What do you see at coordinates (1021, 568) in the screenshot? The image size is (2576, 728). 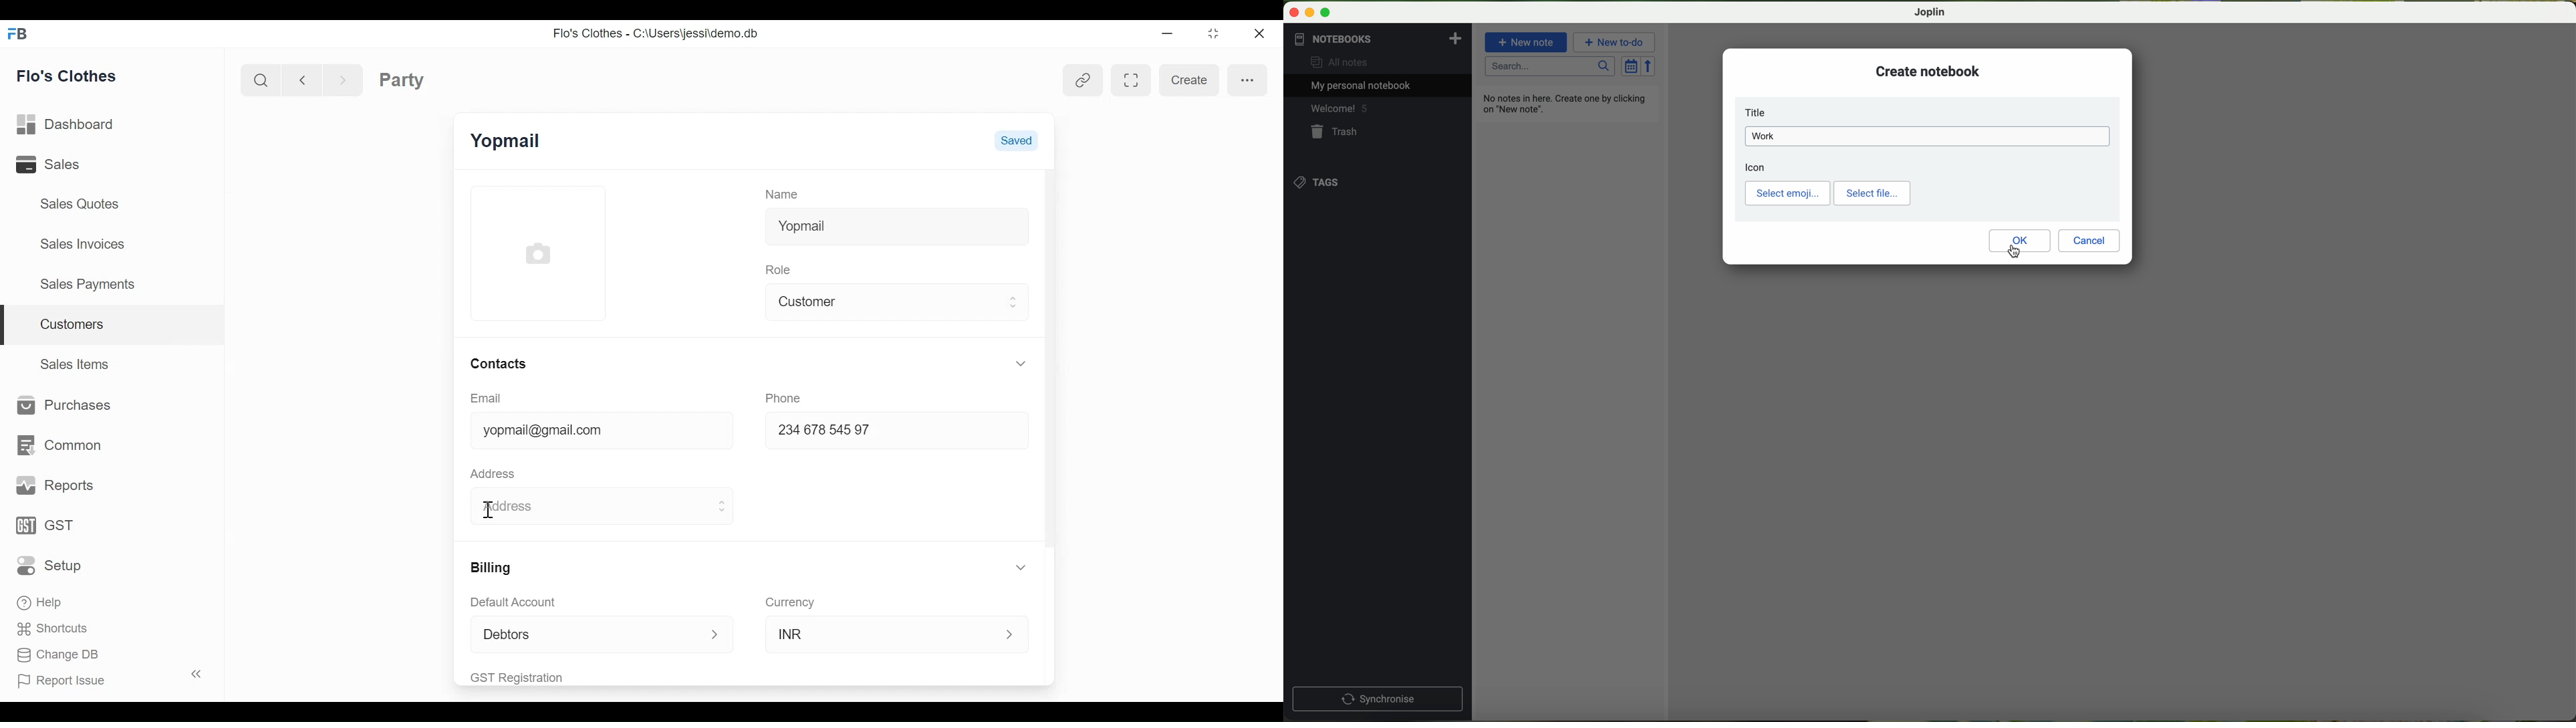 I see `Expand` at bounding box center [1021, 568].